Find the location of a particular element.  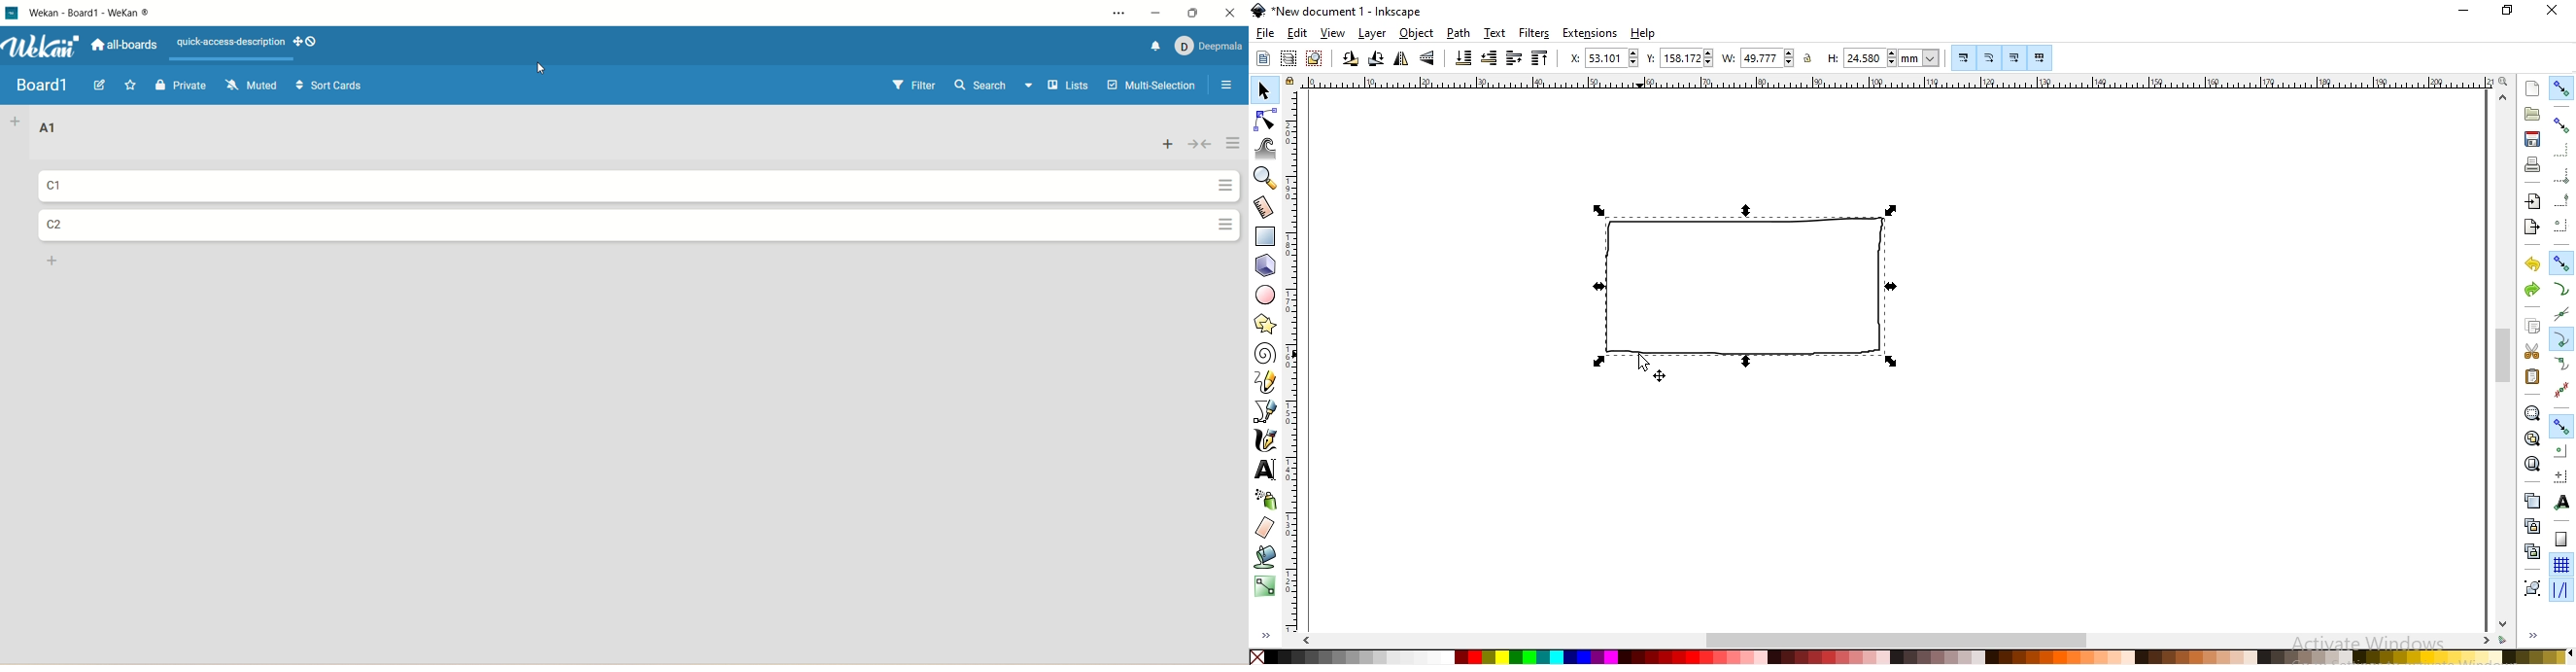

tweak objects by sculpting or painting is located at coordinates (1266, 150).